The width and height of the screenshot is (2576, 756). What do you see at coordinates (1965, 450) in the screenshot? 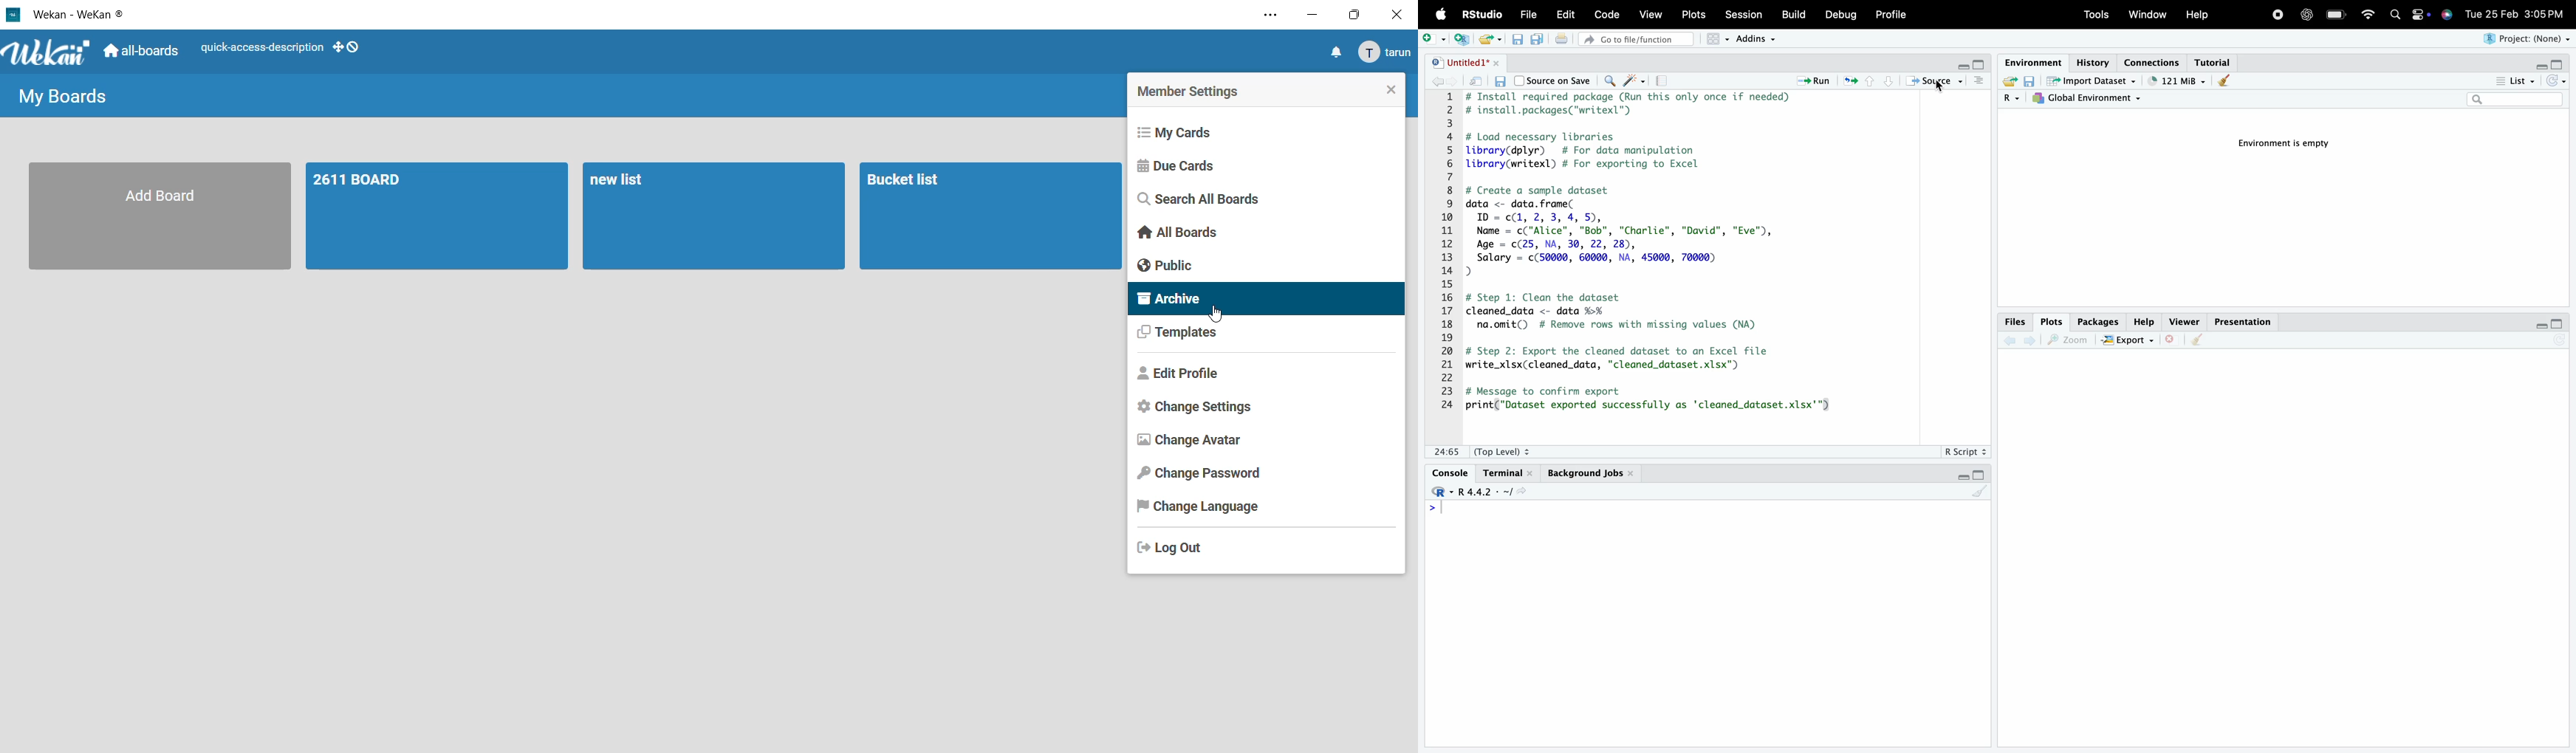
I see `R Script` at bounding box center [1965, 450].